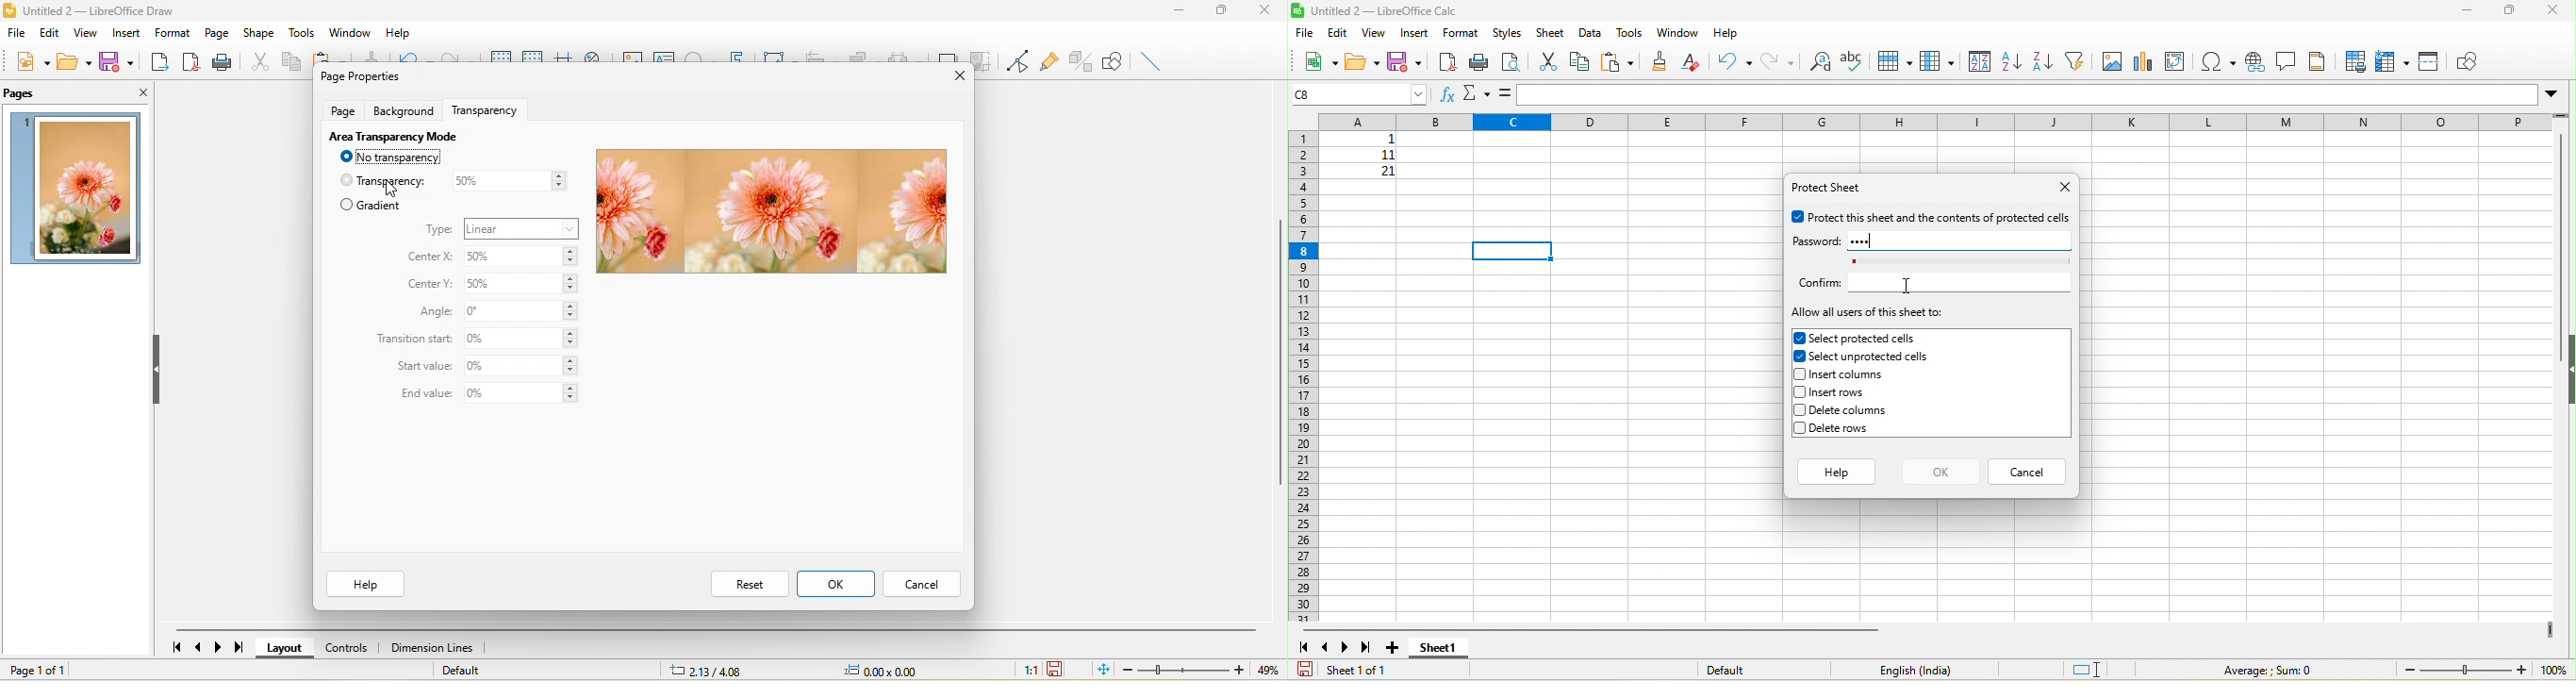  I want to click on new, so click(1319, 64).